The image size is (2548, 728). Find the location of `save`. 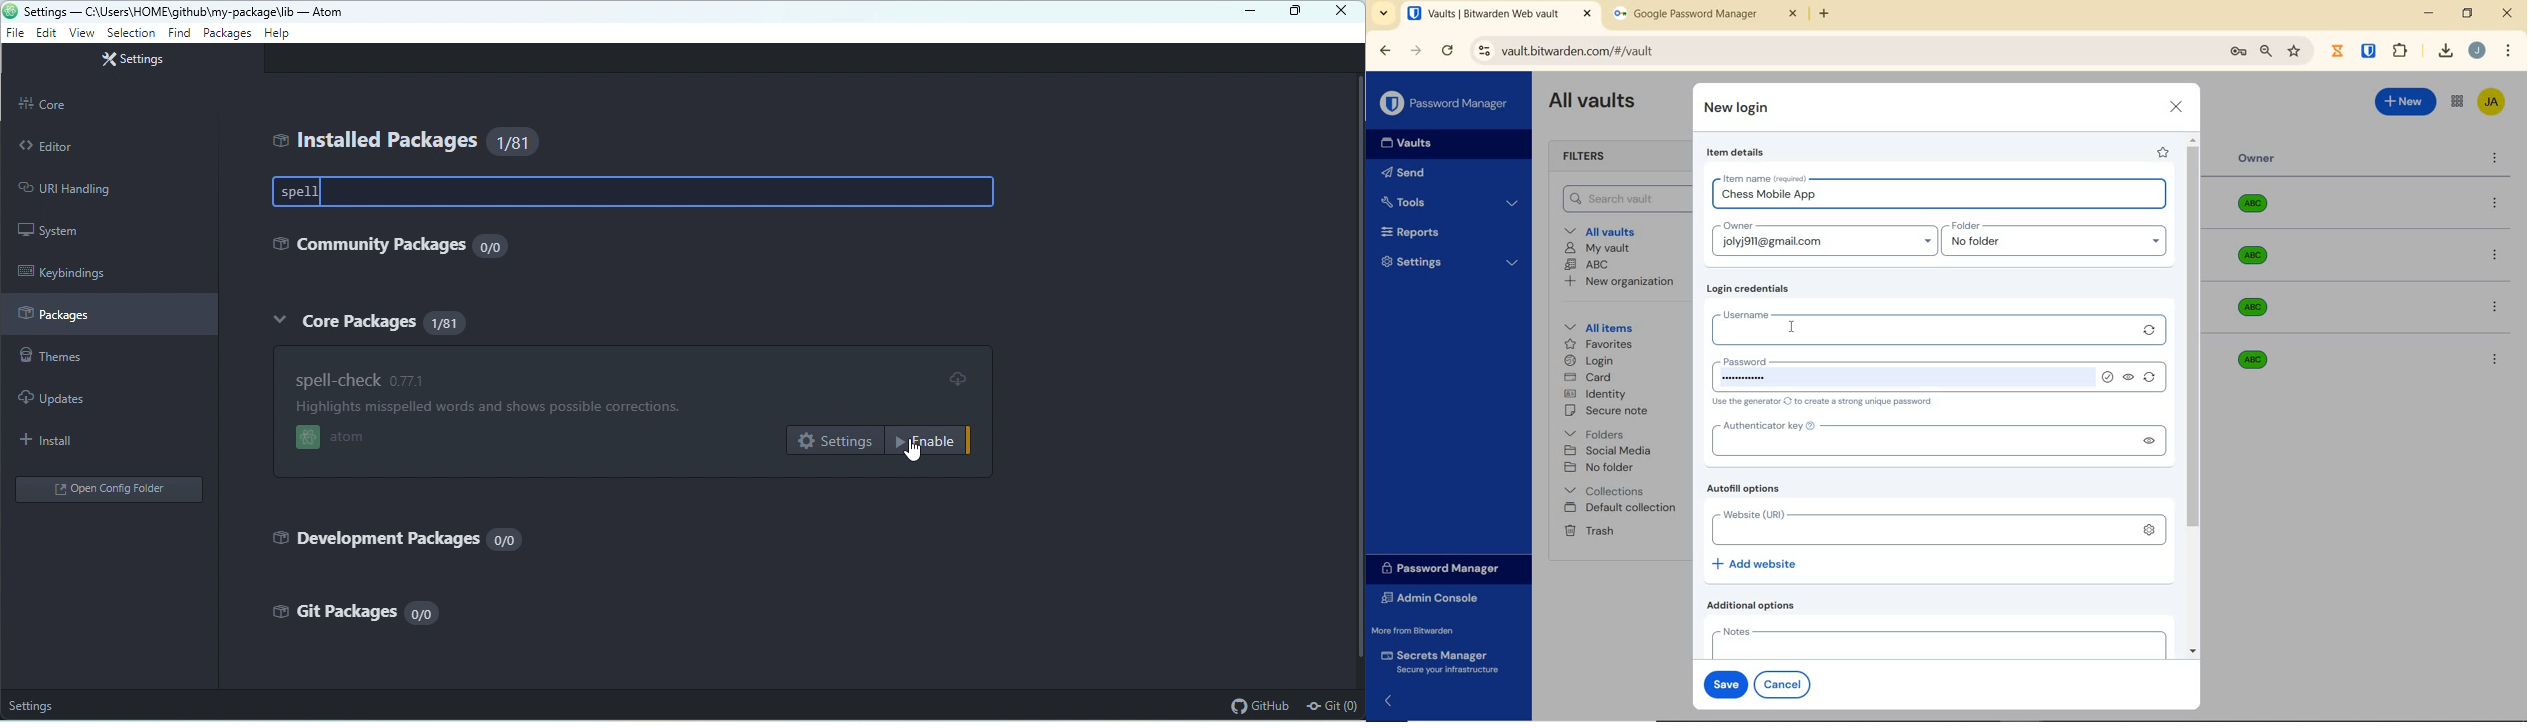

save is located at coordinates (1723, 683).